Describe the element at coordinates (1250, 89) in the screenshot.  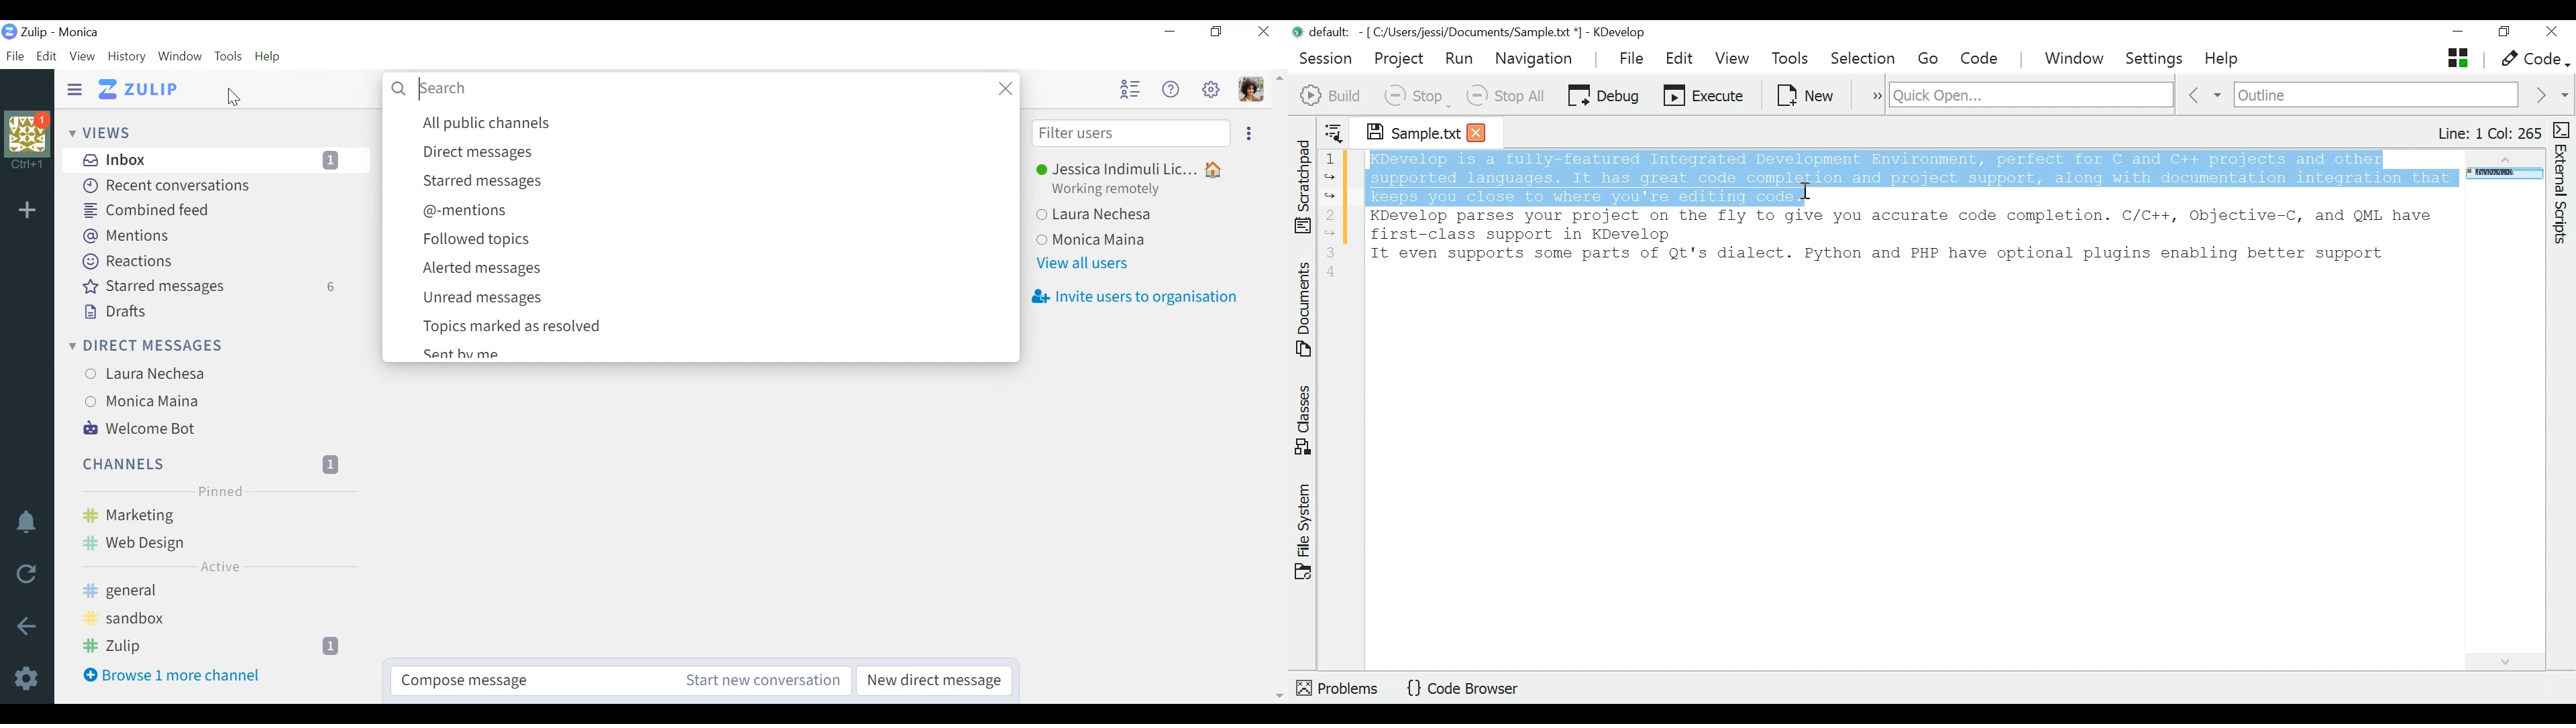
I see `Personal menu` at that location.